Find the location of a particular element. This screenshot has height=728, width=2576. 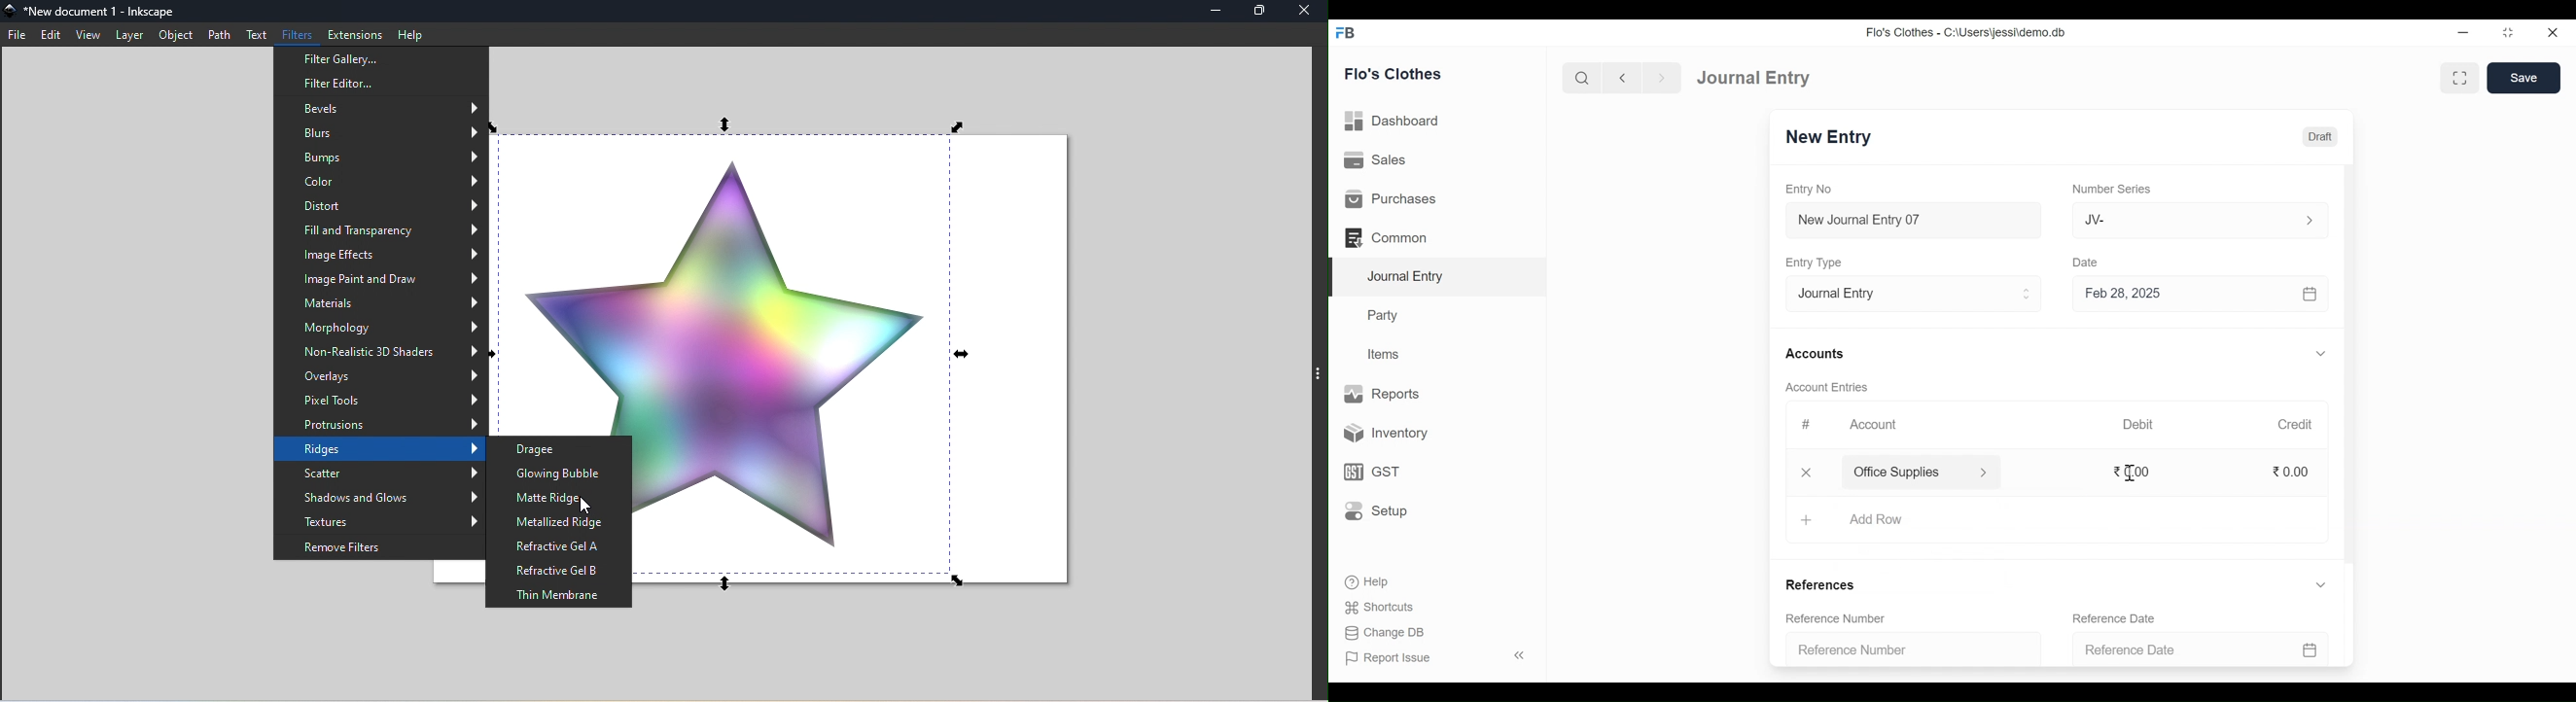

Flo's Clothes is located at coordinates (1393, 73).